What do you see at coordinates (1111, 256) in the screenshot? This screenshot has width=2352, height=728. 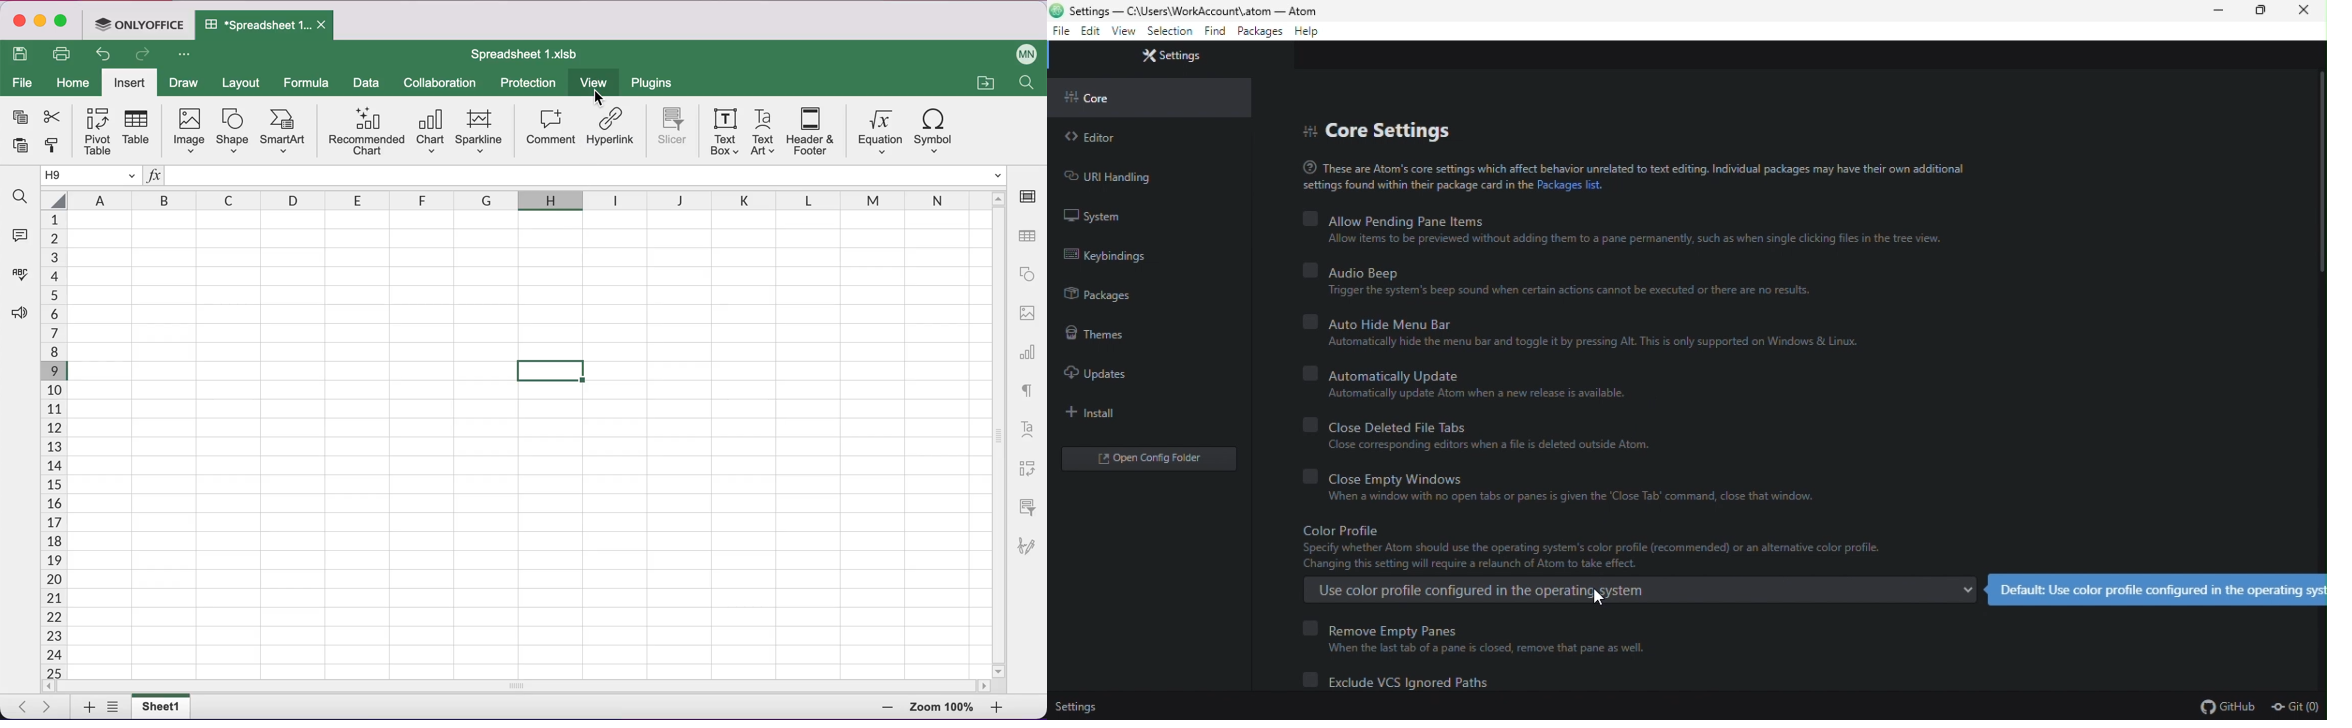 I see `keybinding` at bounding box center [1111, 256].